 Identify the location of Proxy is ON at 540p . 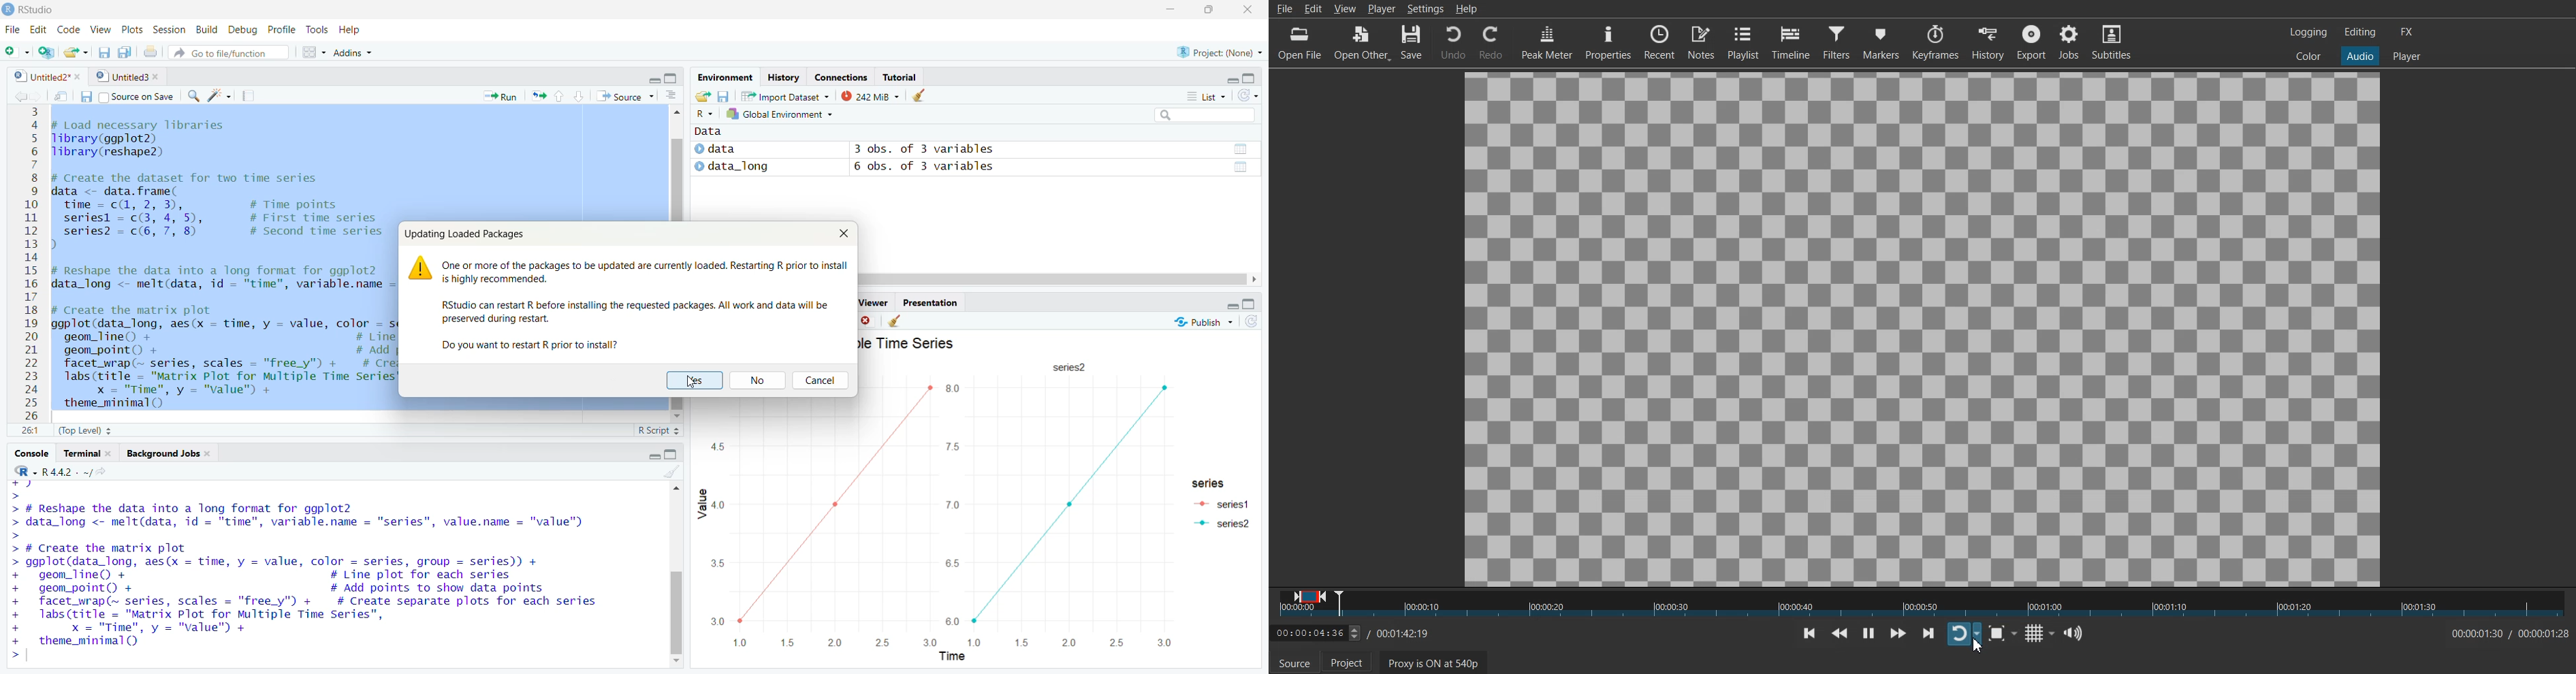
(1432, 662).